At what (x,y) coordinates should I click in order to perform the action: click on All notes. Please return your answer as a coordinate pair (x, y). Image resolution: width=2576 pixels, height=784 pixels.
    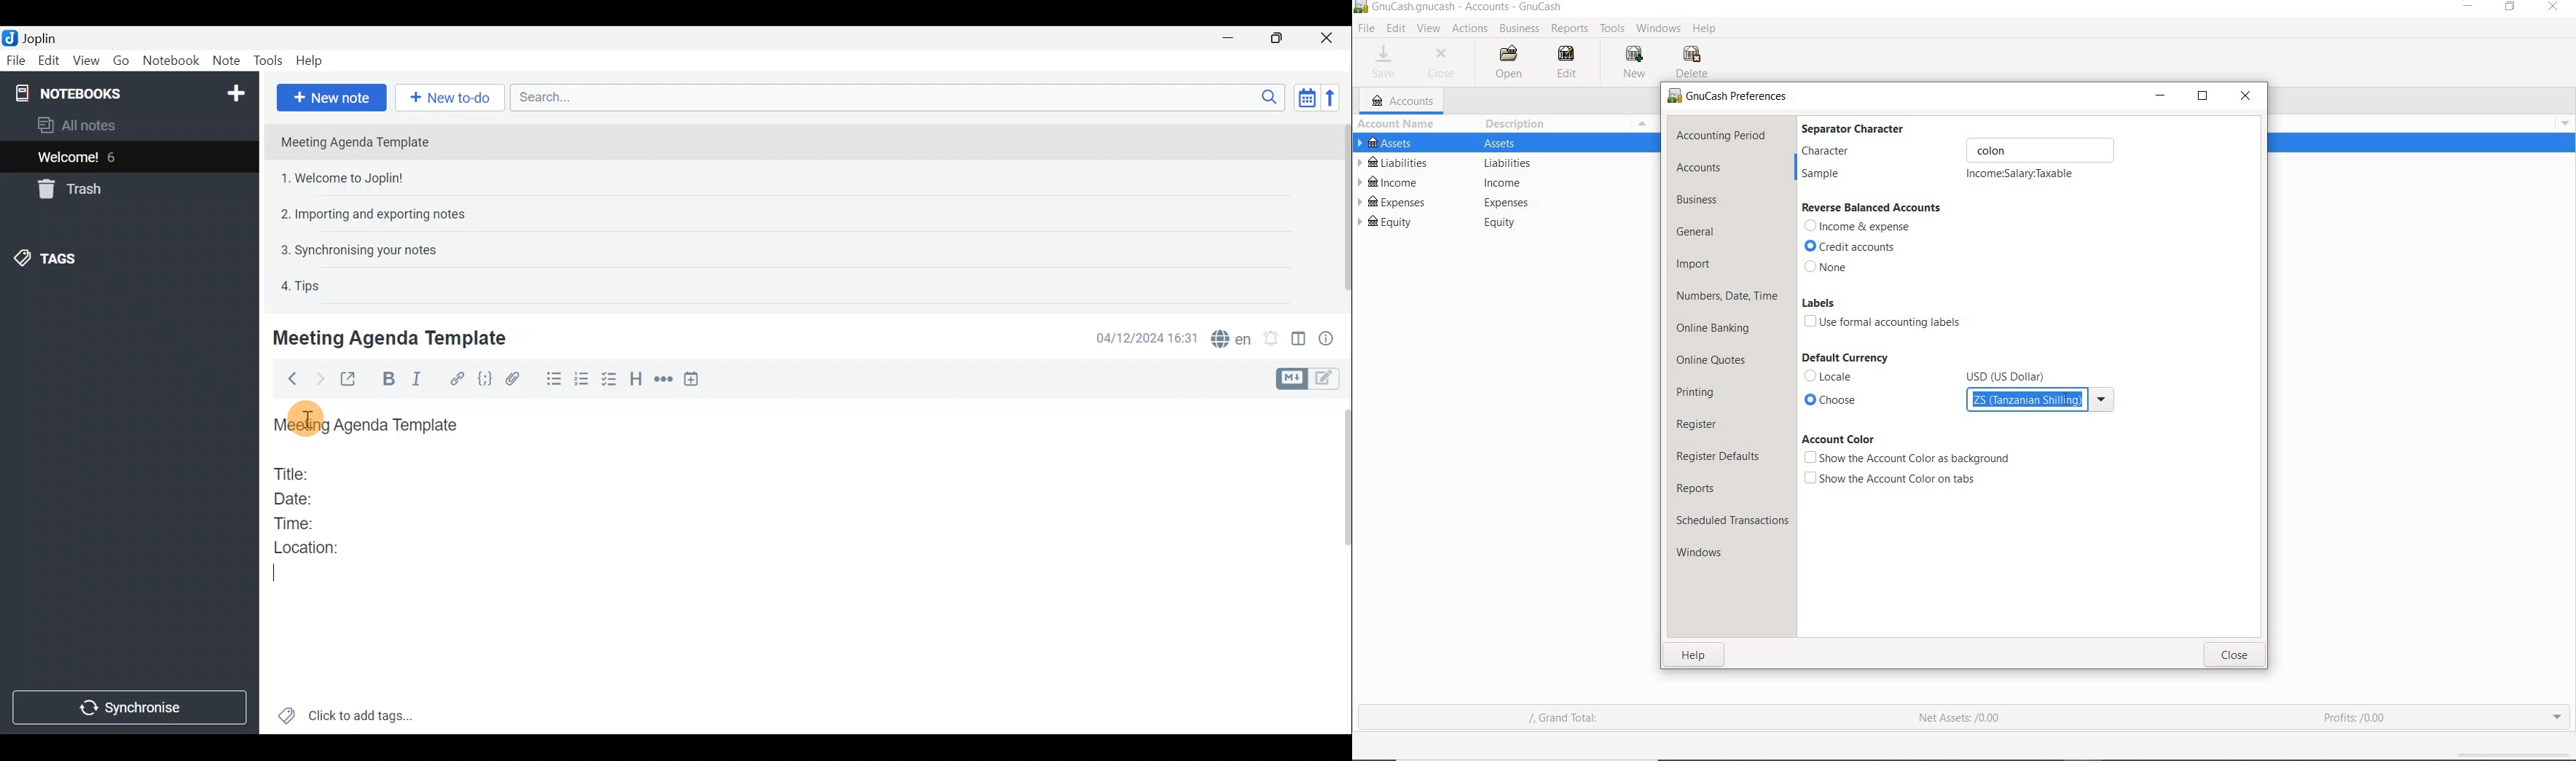
    Looking at the image, I should click on (100, 125).